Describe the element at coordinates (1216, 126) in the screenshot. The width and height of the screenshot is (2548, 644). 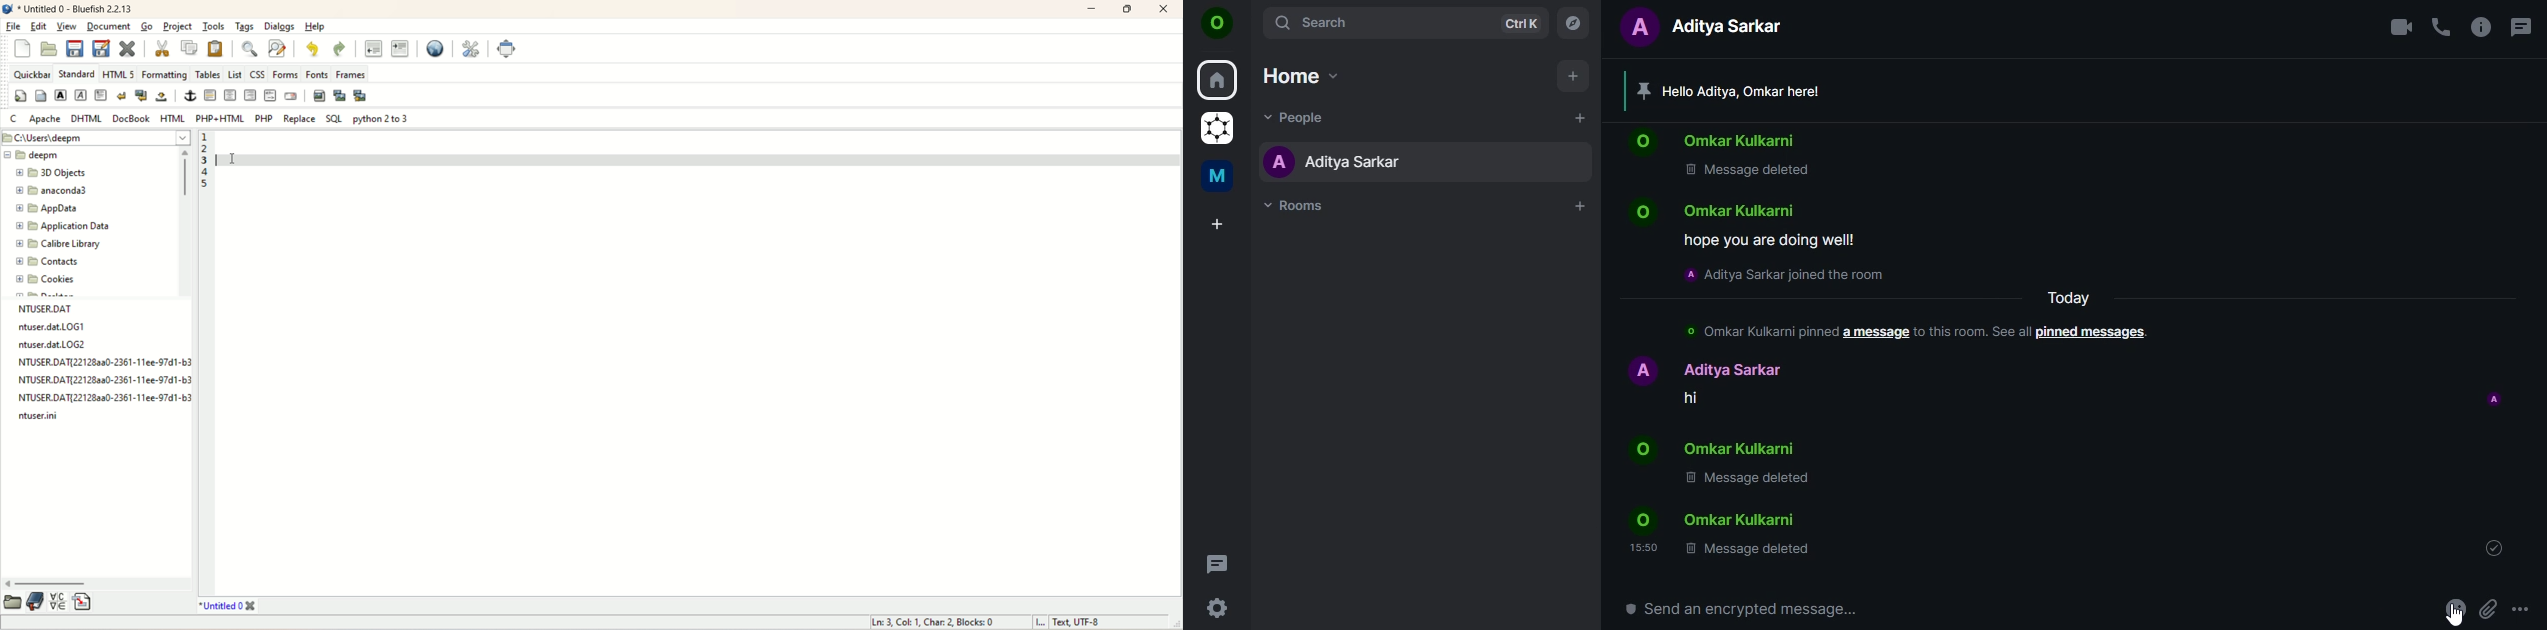
I see `grapheneOS` at that location.